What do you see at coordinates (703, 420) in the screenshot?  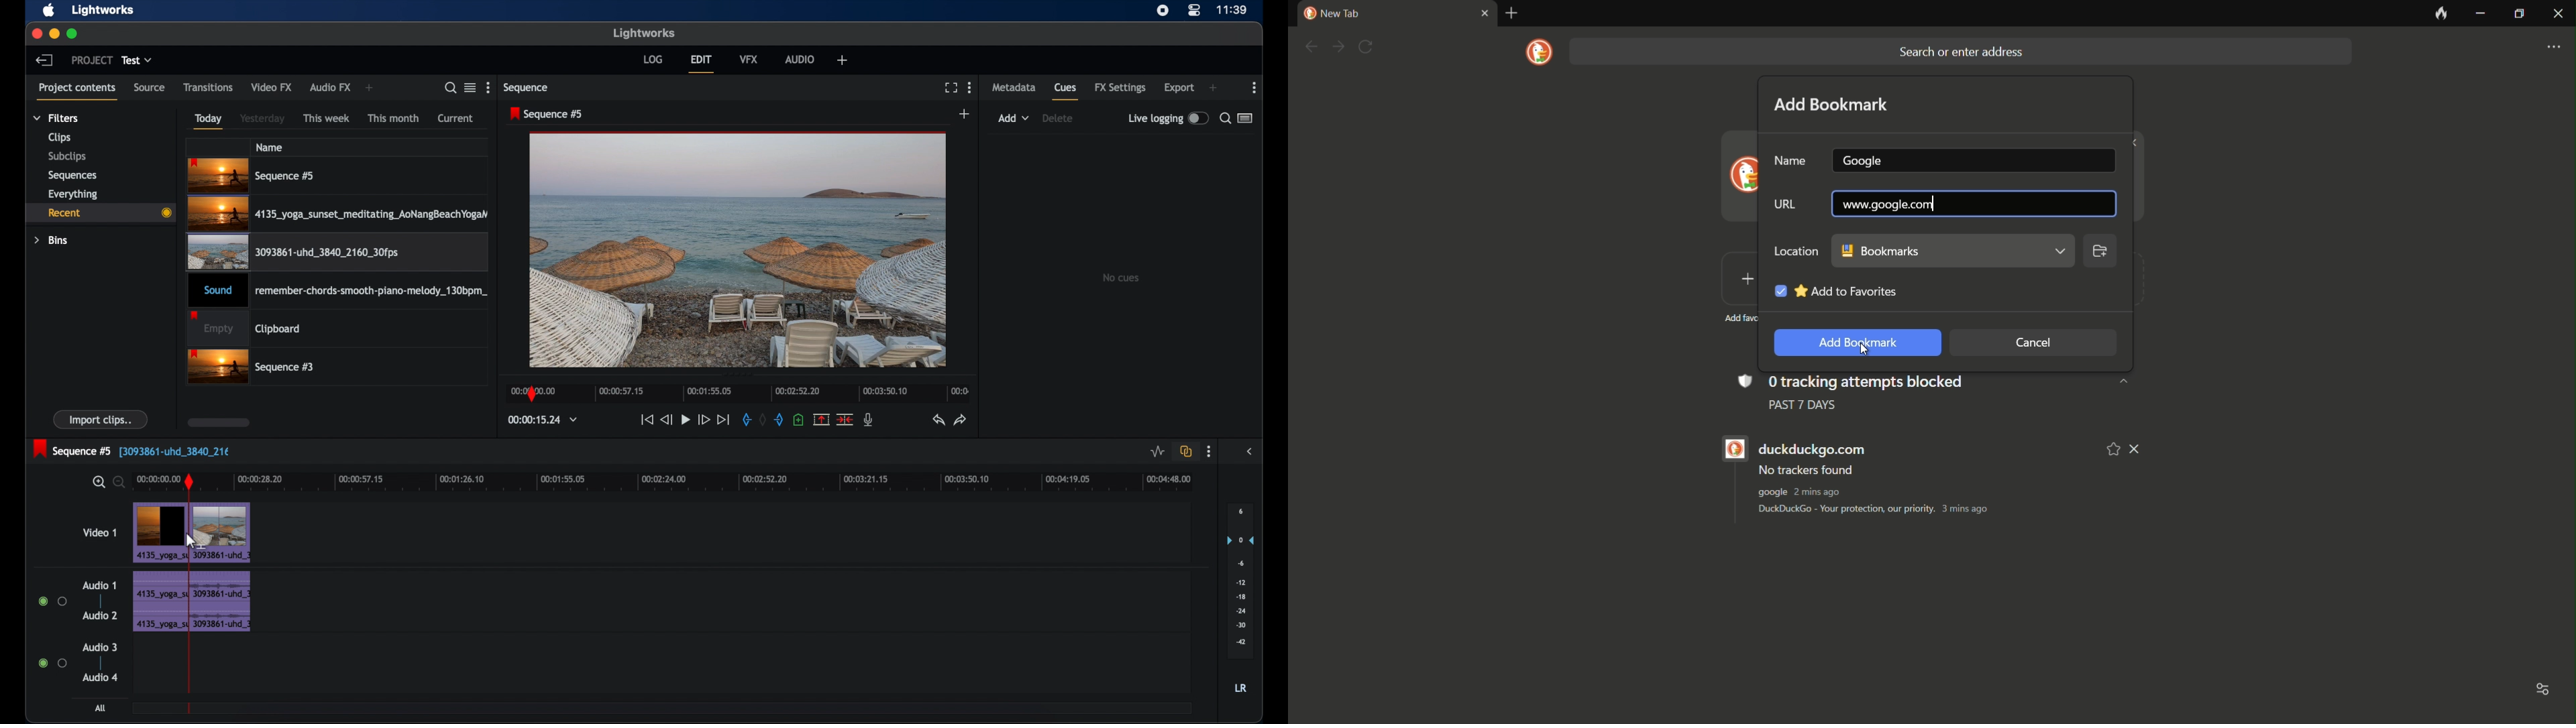 I see `fast forward` at bounding box center [703, 420].